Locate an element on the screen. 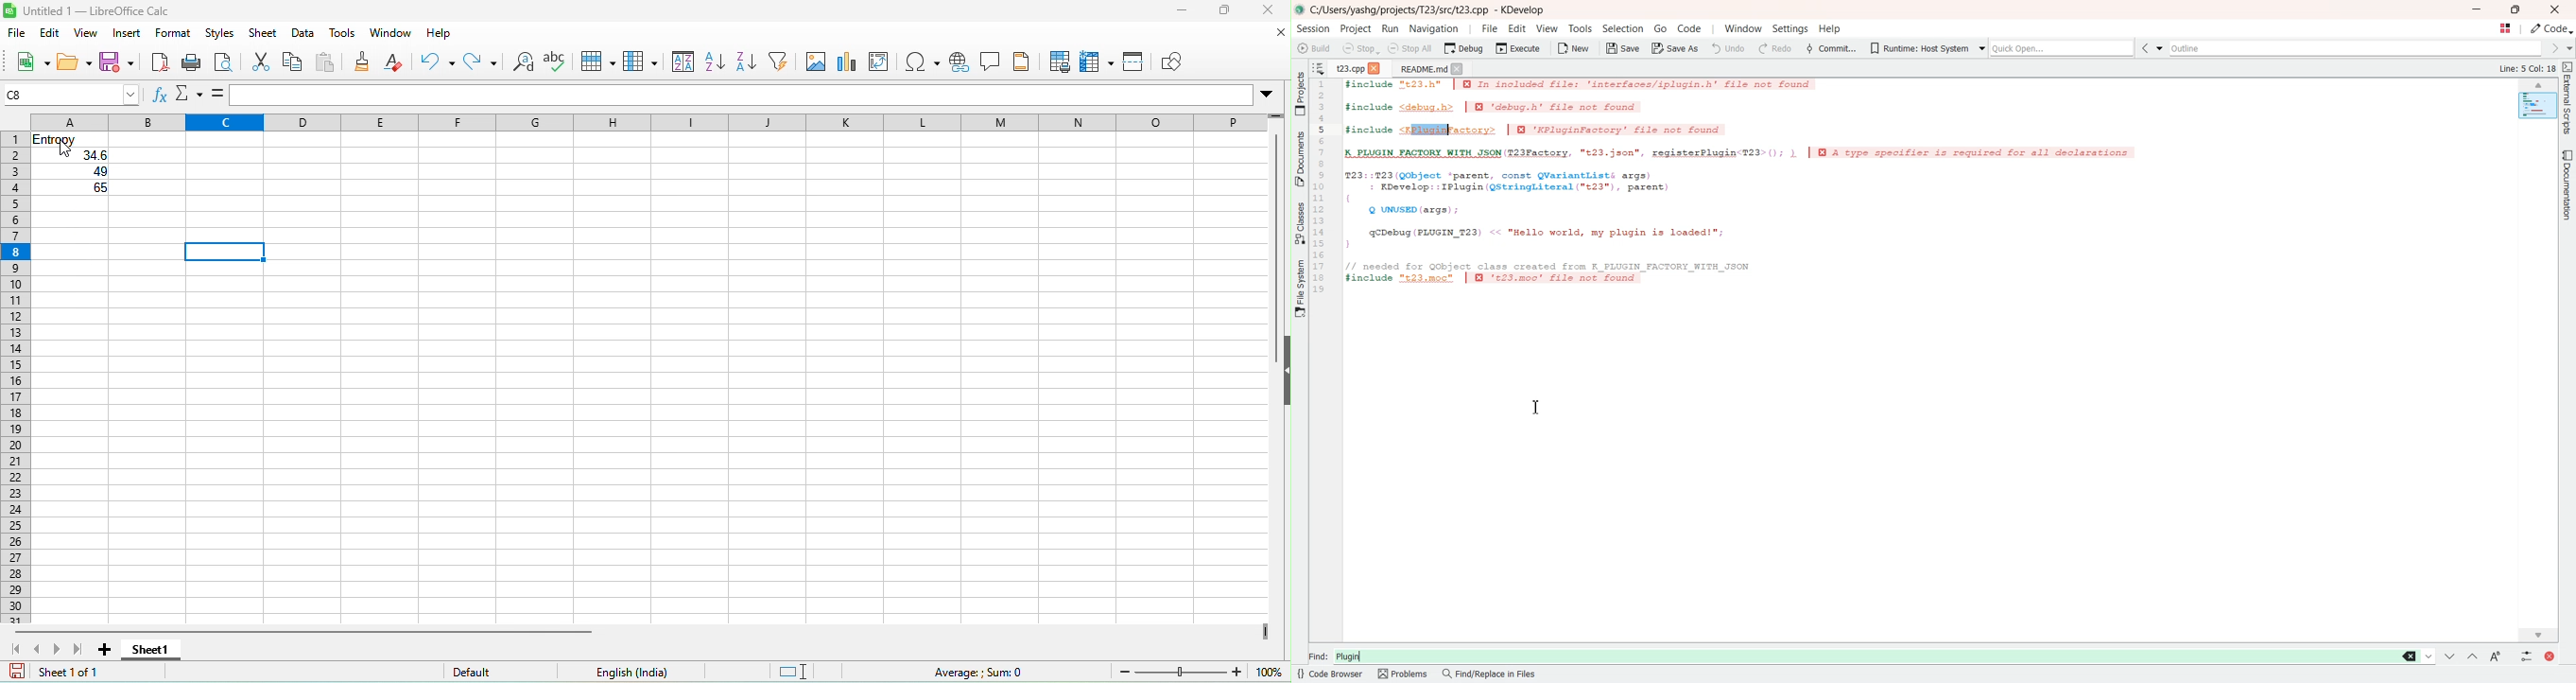  view is located at coordinates (88, 34).